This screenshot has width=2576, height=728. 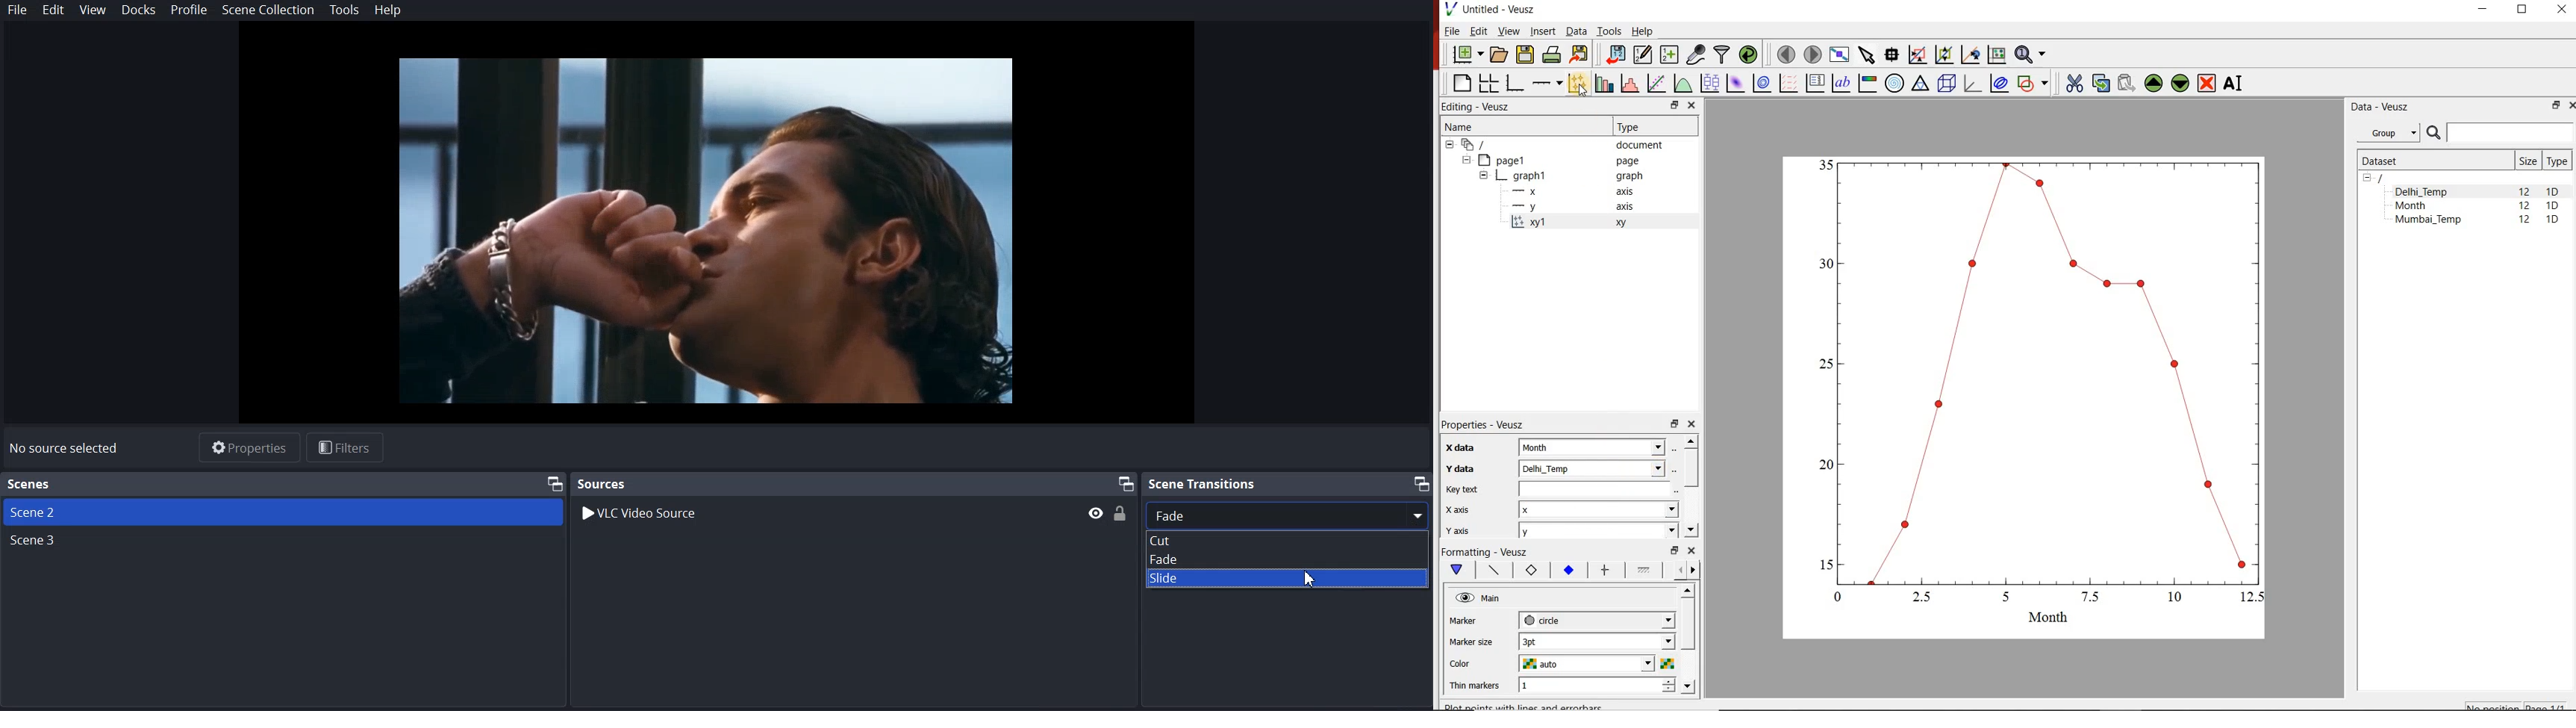 I want to click on copy the selected widget, so click(x=2100, y=83).